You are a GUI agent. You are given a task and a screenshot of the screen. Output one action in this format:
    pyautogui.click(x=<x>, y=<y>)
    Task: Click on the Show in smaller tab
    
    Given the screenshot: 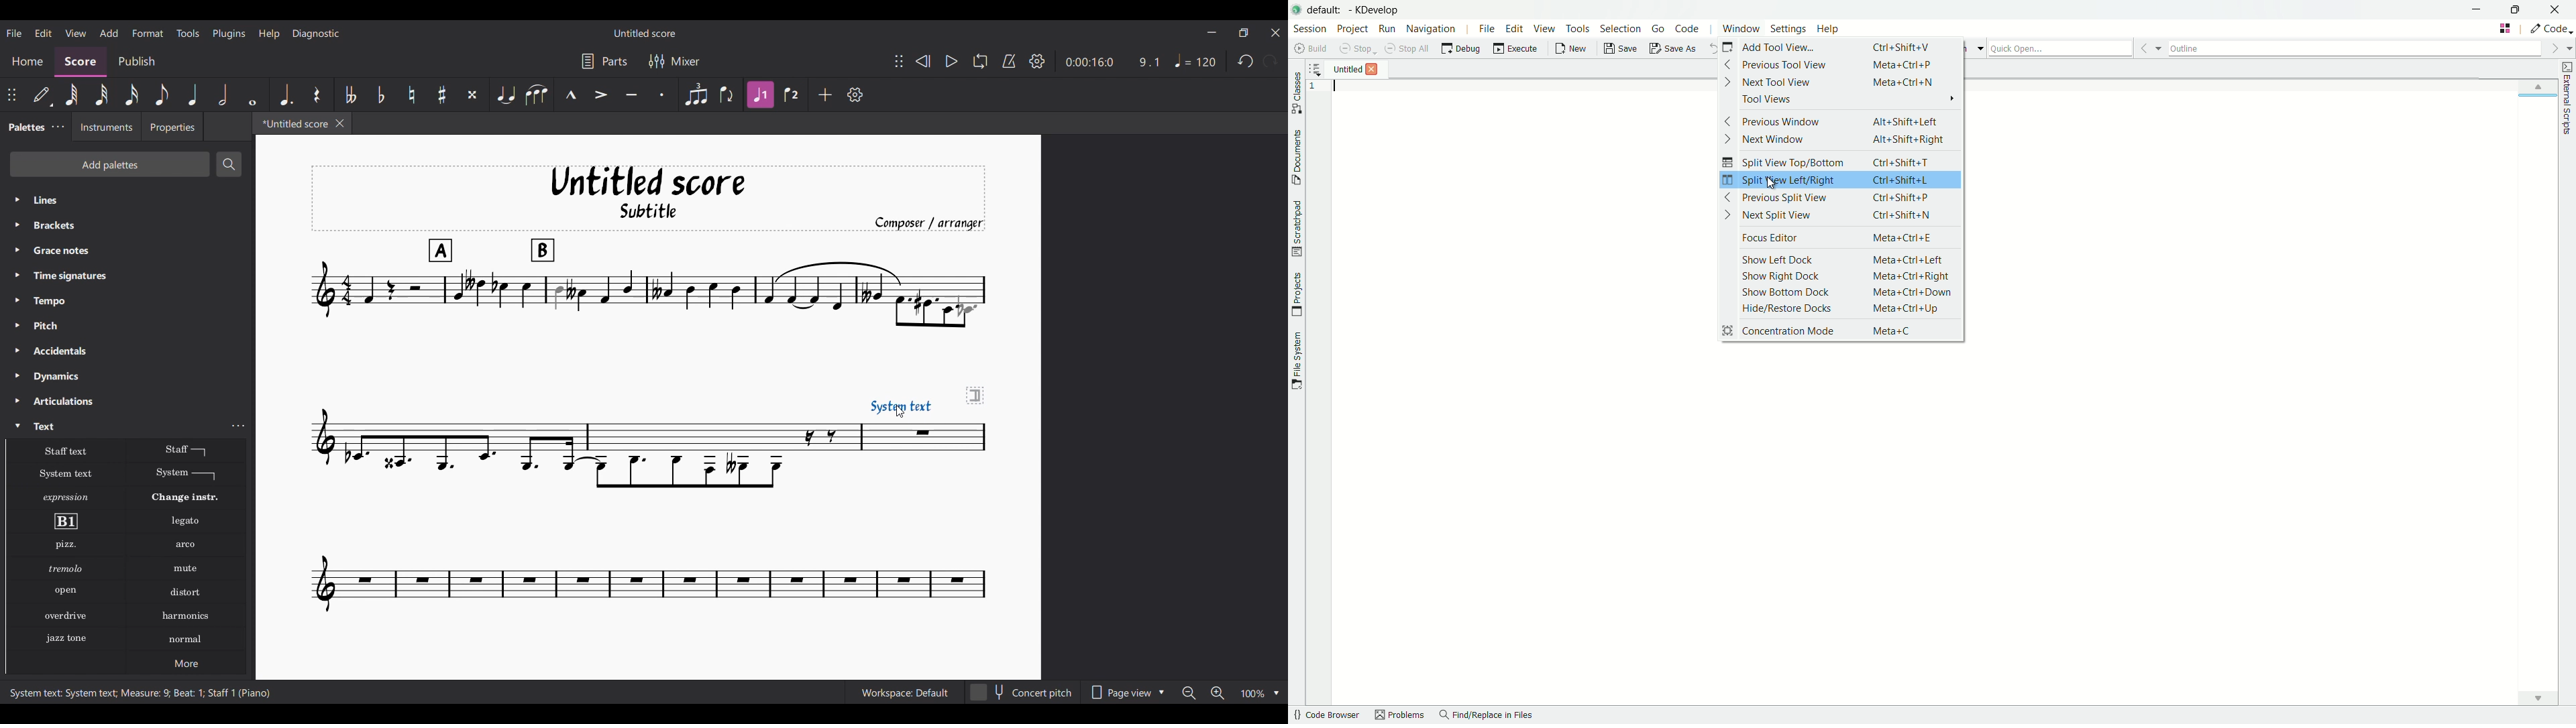 What is the action you would take?
    pyautogui.click(x=1243, y=33)
    